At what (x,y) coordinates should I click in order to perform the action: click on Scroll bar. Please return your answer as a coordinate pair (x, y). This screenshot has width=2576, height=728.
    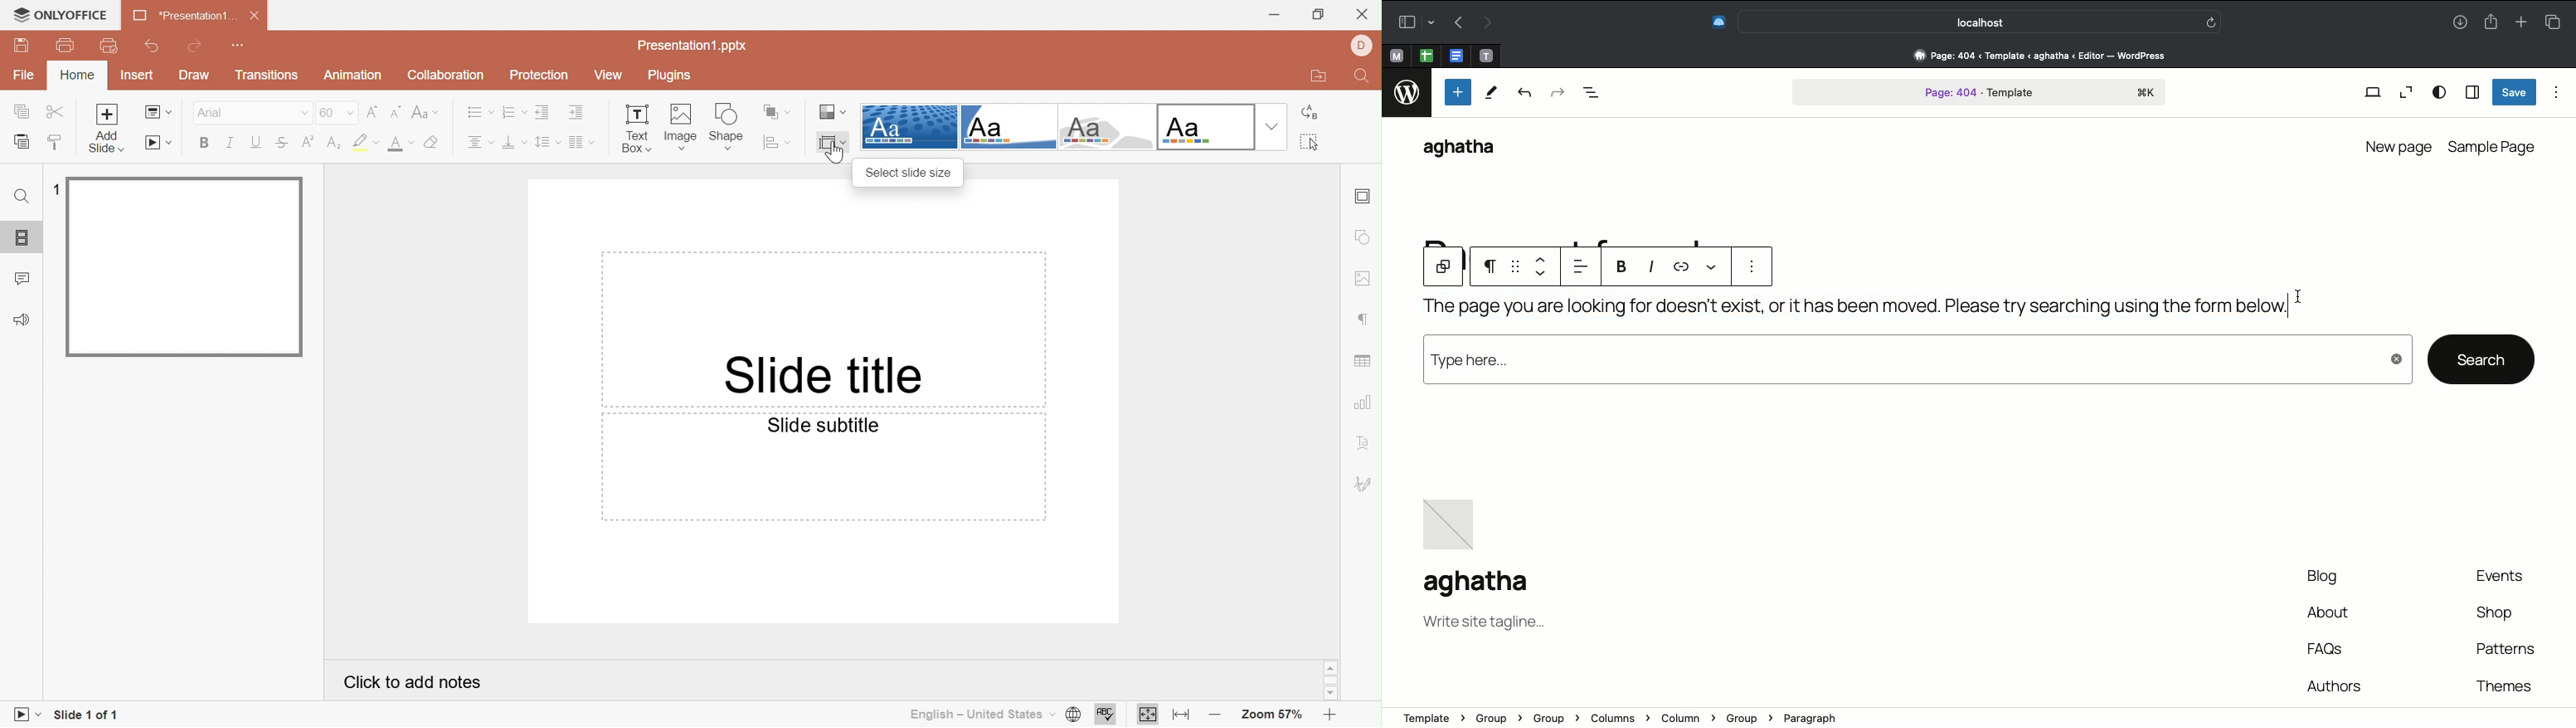
    Looking at the image, I should click on (1331, 679).